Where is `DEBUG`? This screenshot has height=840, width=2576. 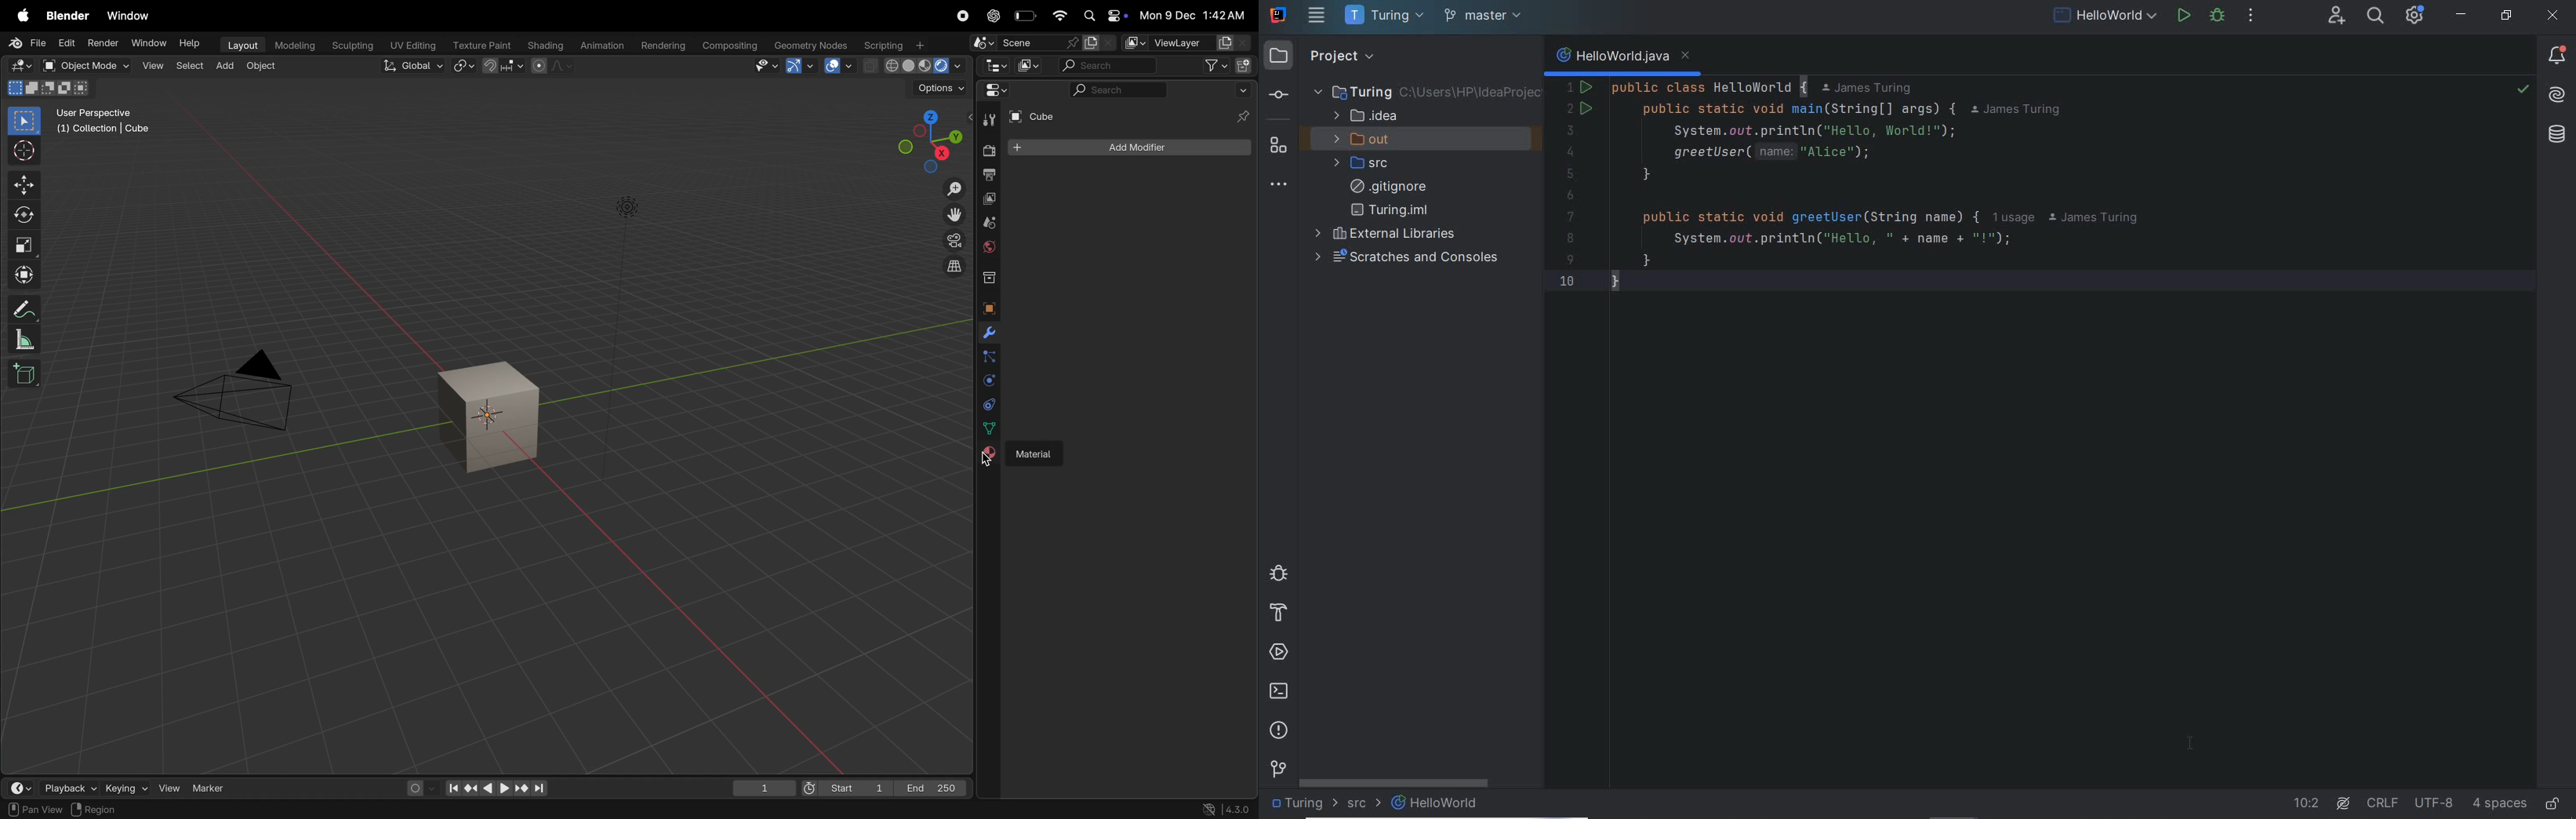
DEBUG is located at coordinates (2217, 15).